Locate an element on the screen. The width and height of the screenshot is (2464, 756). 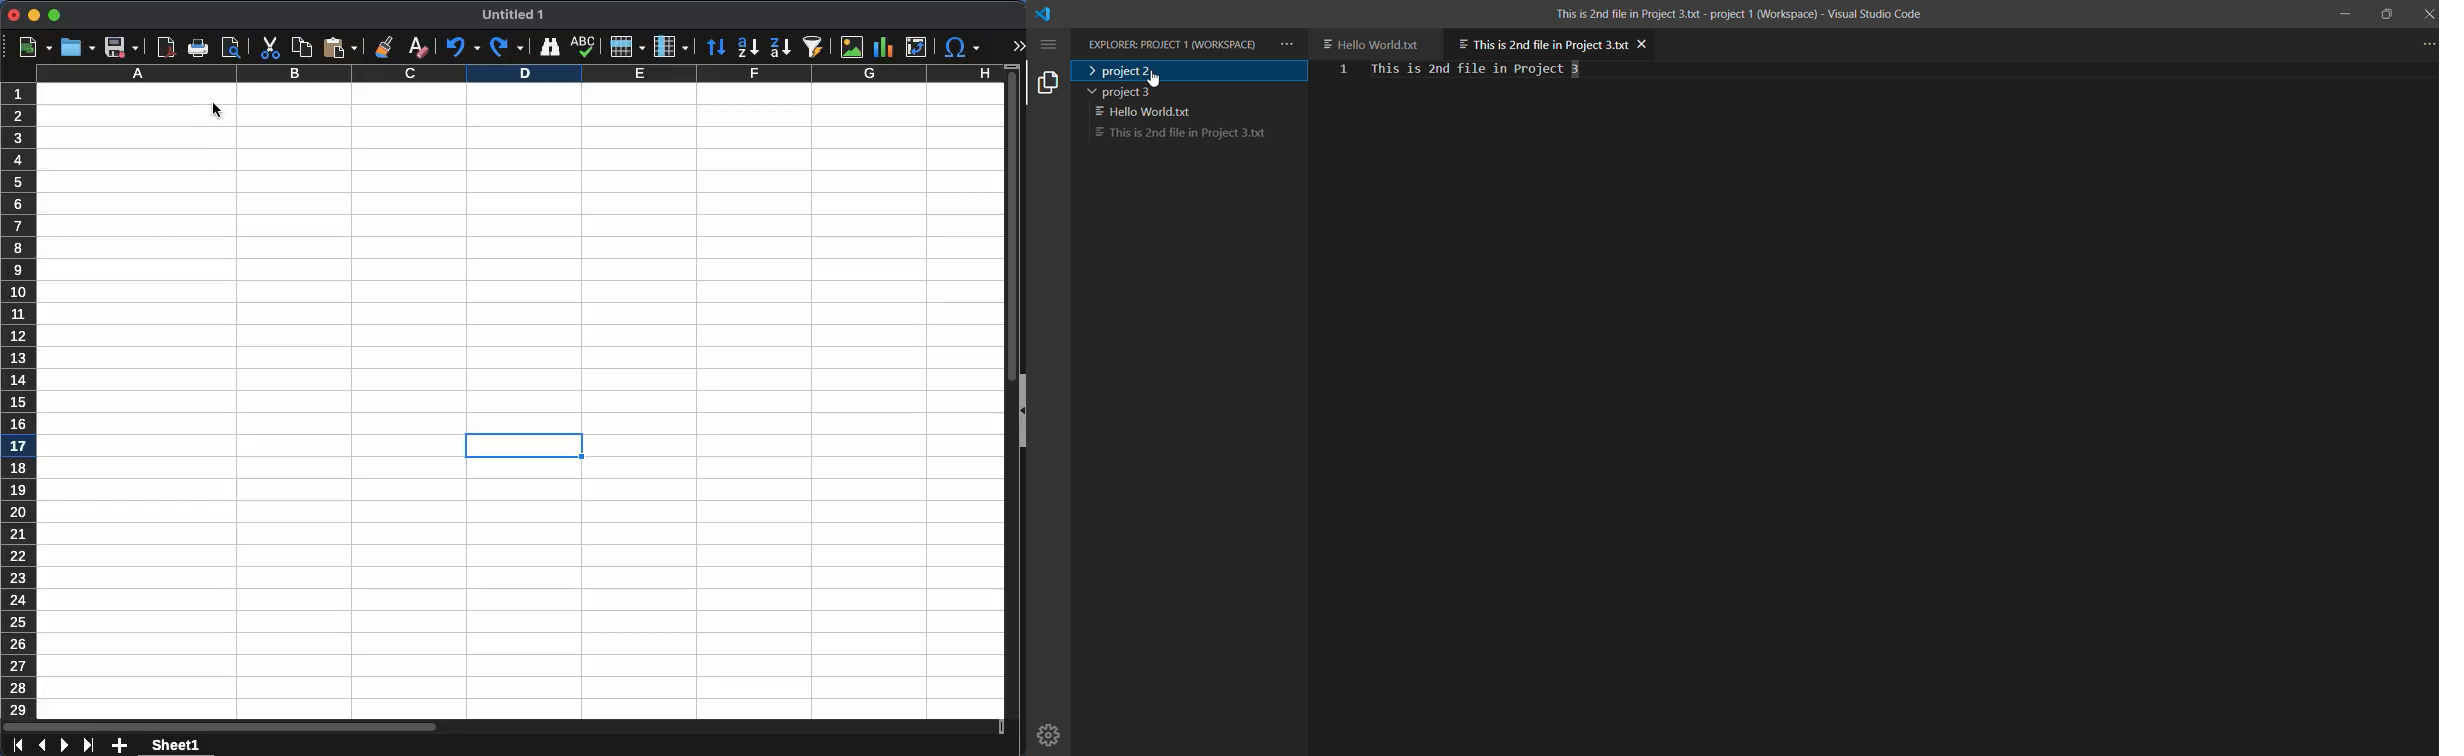
first line is located at coordinates (1344, 71).